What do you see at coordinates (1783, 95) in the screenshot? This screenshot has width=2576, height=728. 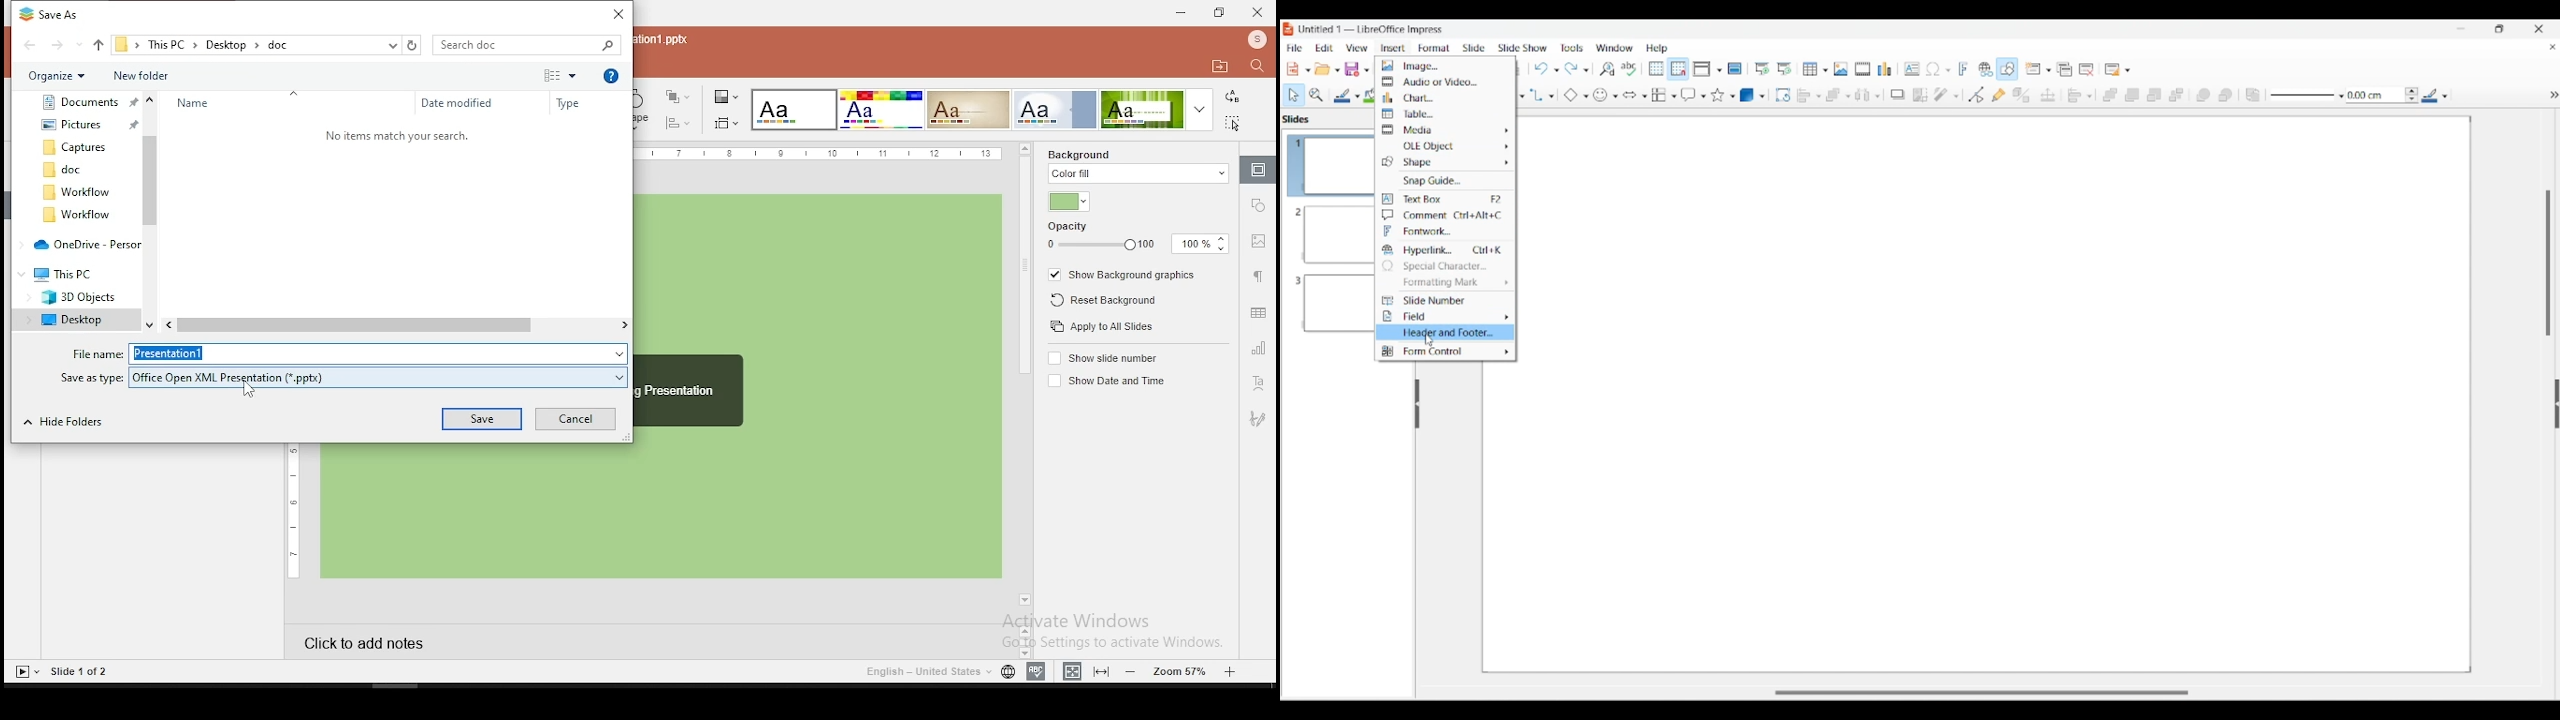 I see `Rotate` at bounding box center [1783, 95].